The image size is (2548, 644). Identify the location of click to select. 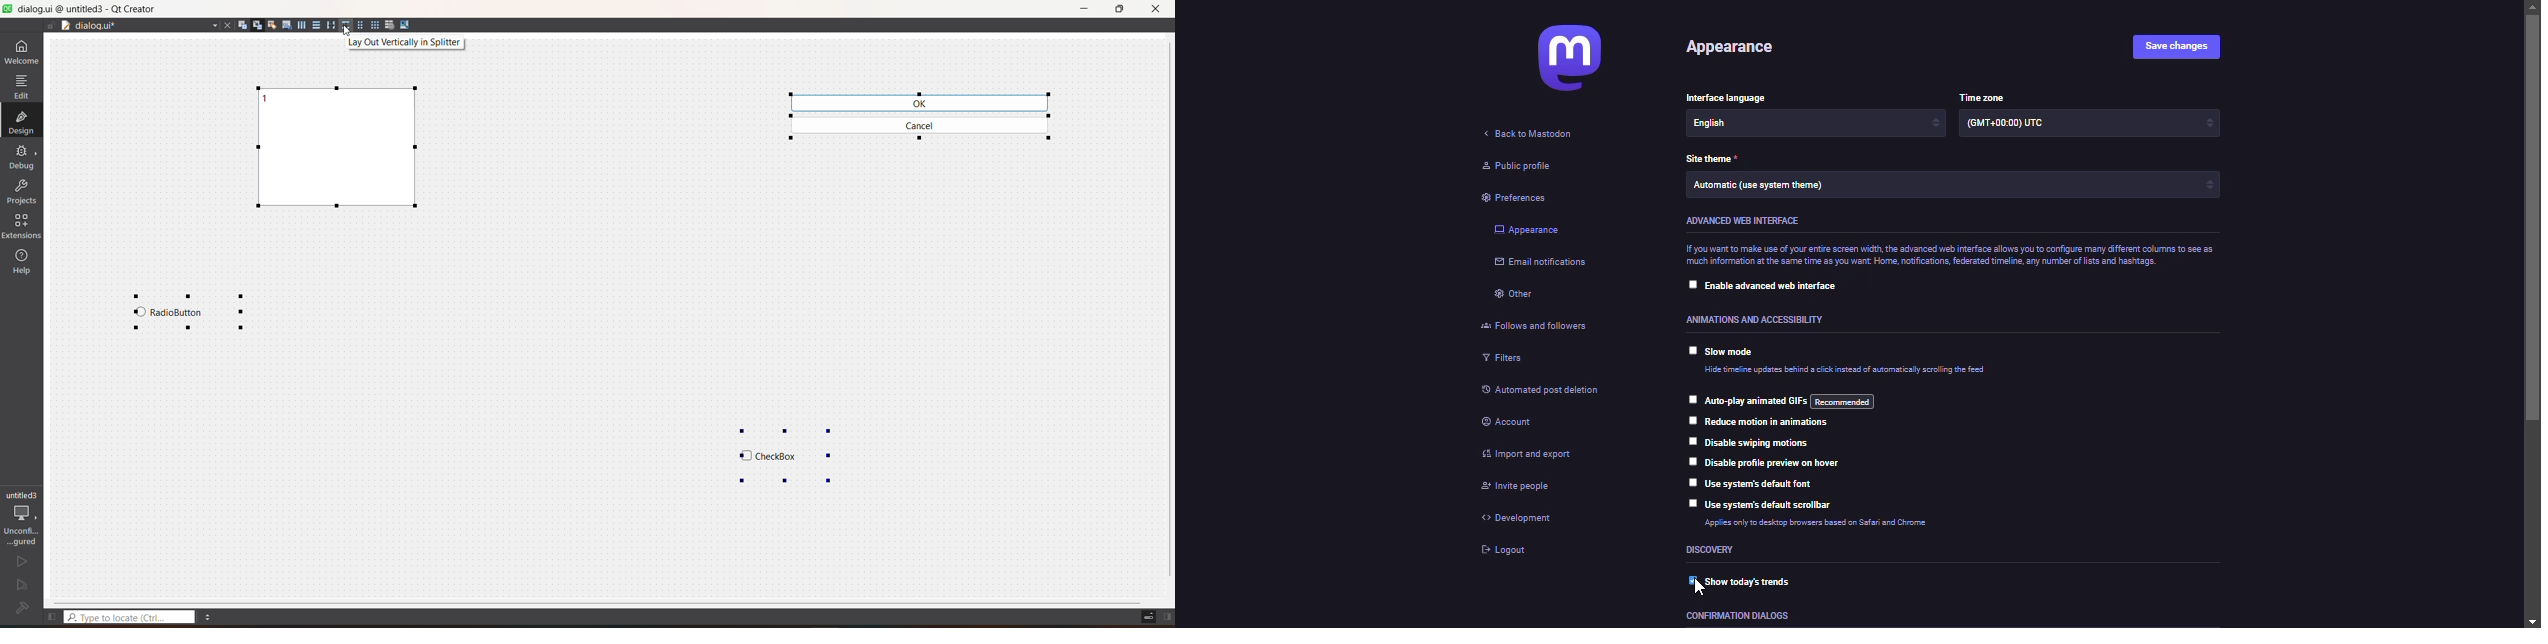
(1690, 504).